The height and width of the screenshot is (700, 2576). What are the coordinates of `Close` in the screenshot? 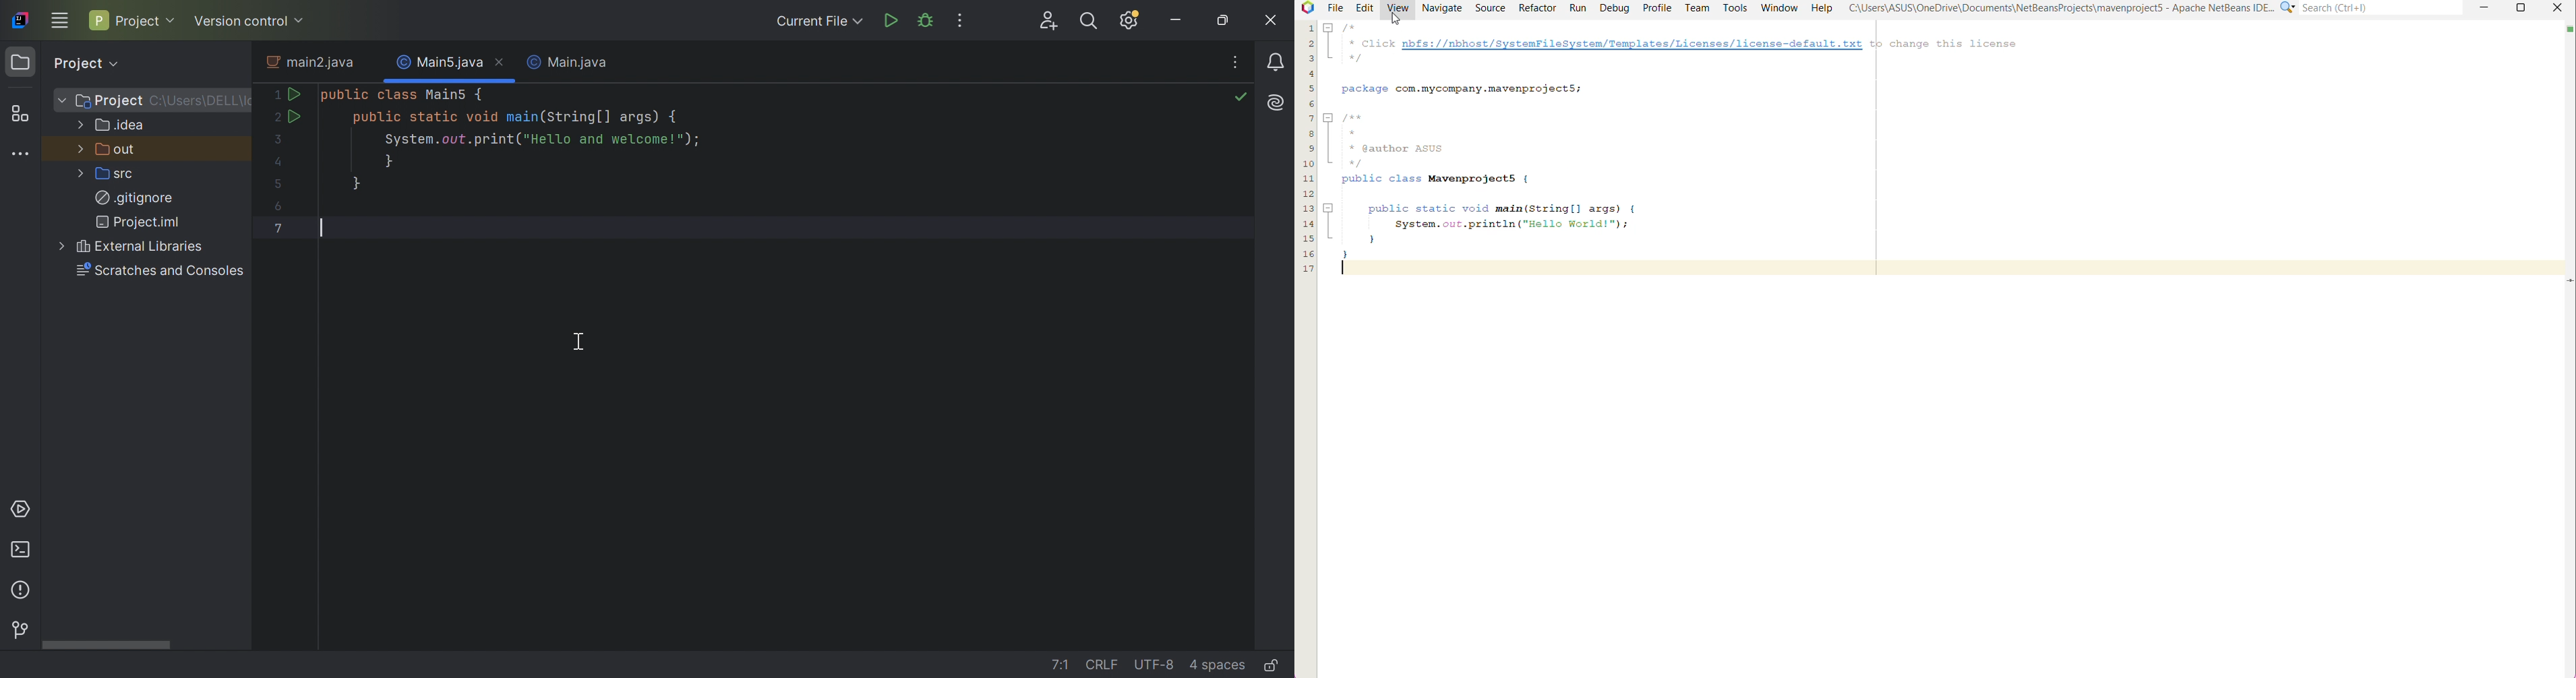 It's located at (501, 63).